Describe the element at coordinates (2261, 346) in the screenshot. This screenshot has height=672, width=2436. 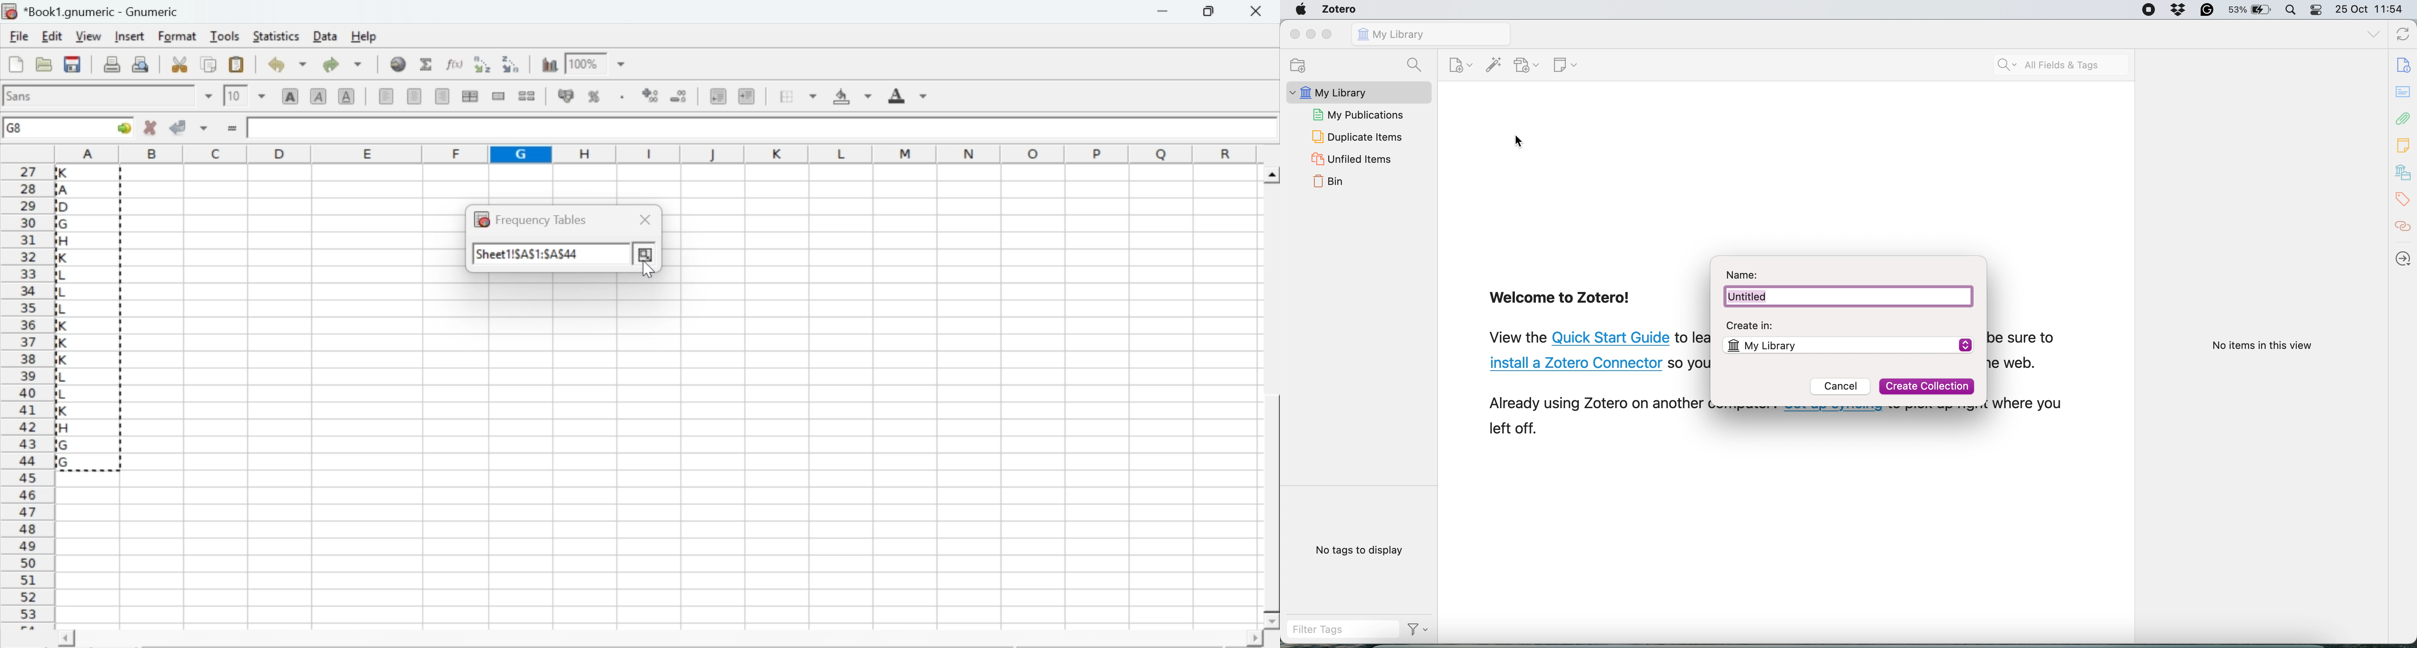
I see `No items in this view` at that location.